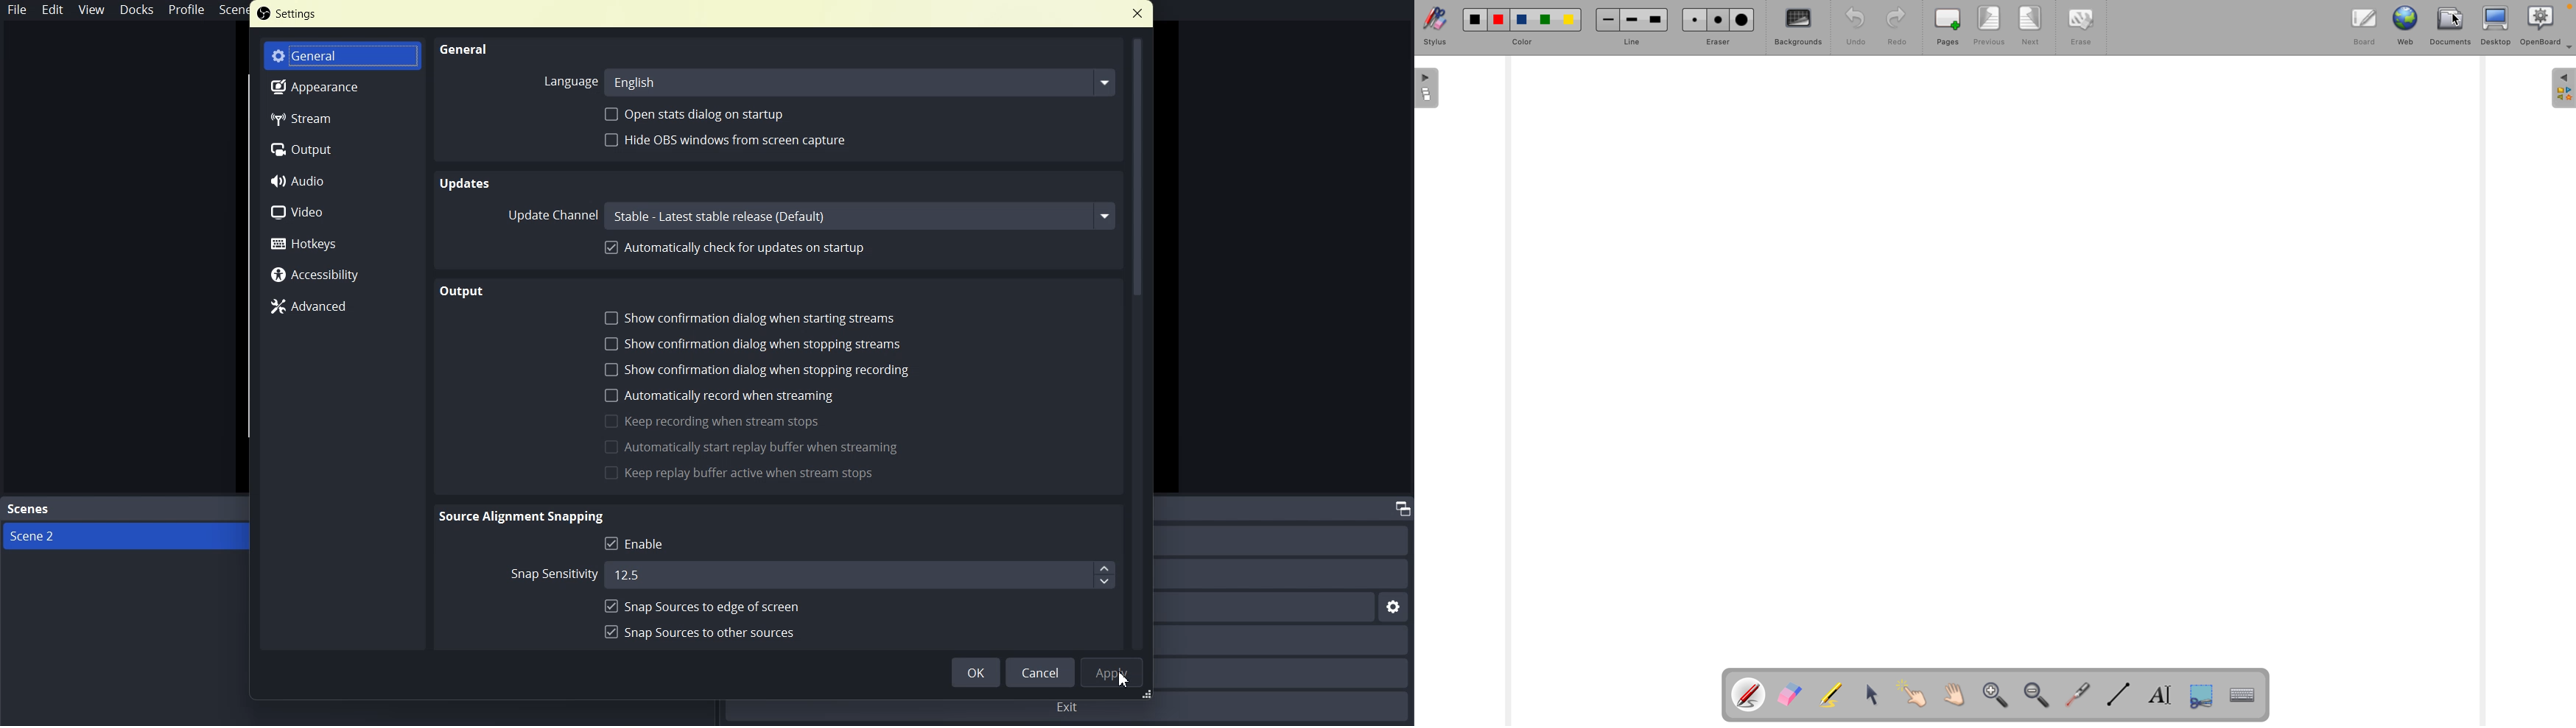 The width and height of the screenshot is (2576, 728). Describe the element at coordinates (52, 10) in the screenshot. I see `Edit` at that location.